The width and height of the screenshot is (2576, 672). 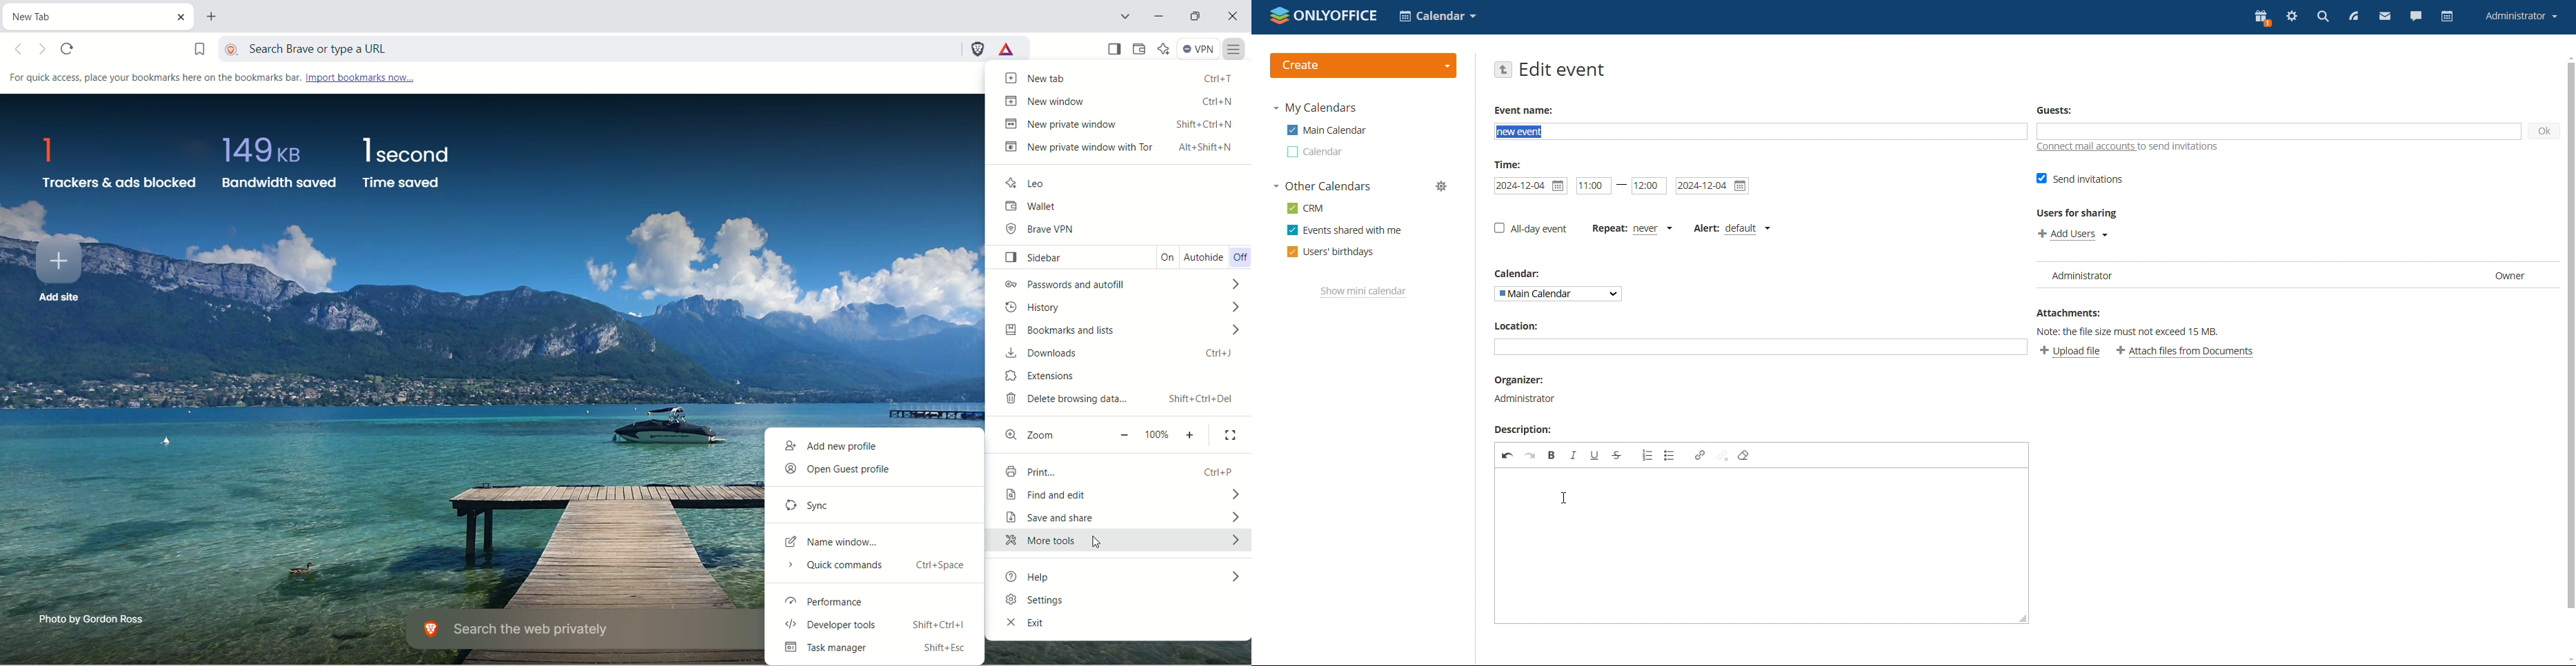 I want to click on performance, so click(x=879, y=601).